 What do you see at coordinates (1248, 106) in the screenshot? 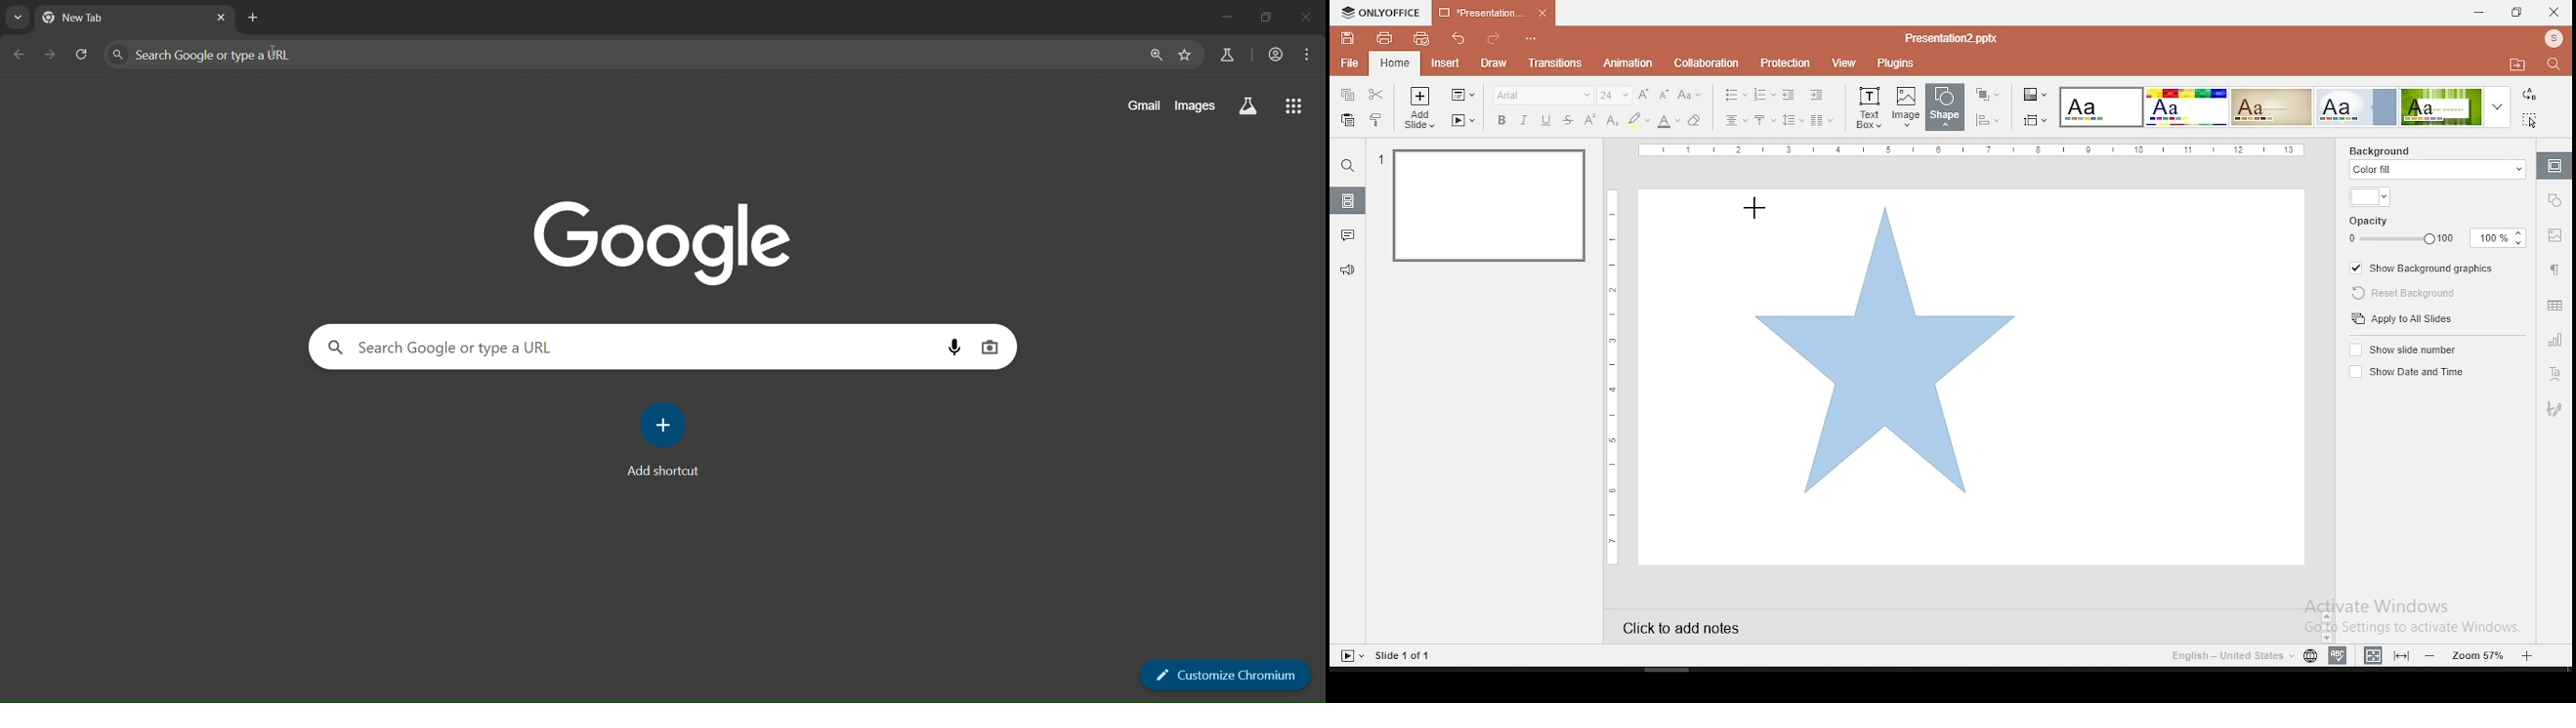
I see `search labs` at bounding box center [1248, 106].